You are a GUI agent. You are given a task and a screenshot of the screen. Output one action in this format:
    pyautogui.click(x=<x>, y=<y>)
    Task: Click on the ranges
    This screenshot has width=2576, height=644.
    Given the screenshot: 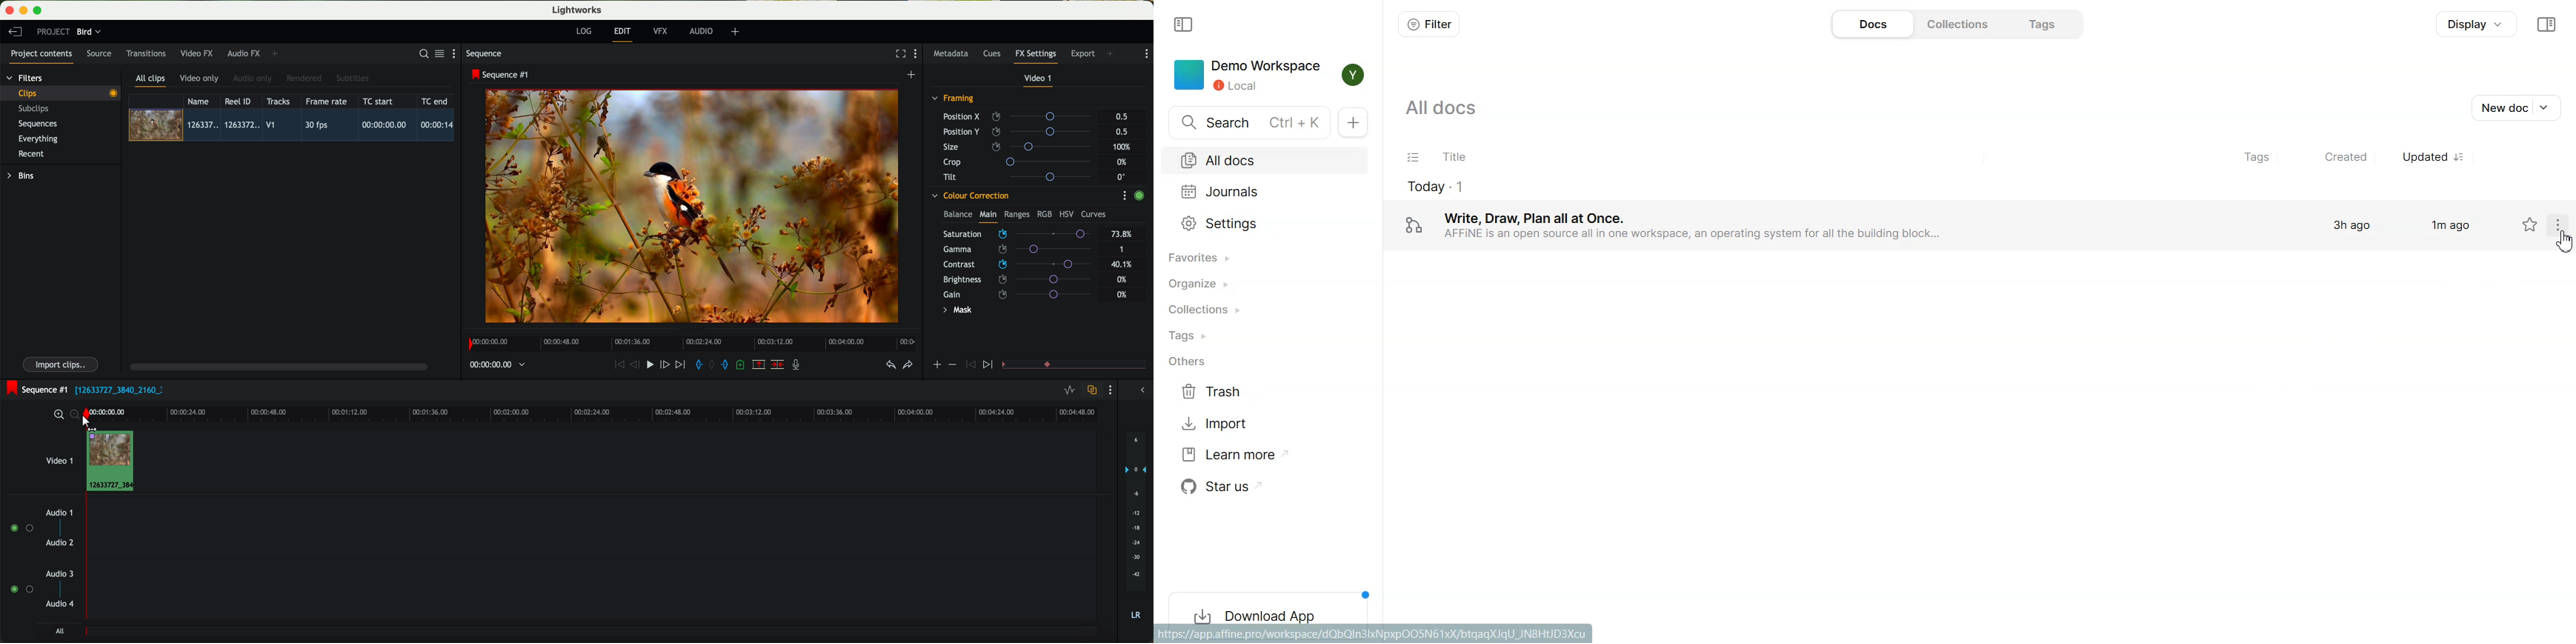 What is the action you would take?
    pyautogui.click(x=1017, y=214)
    